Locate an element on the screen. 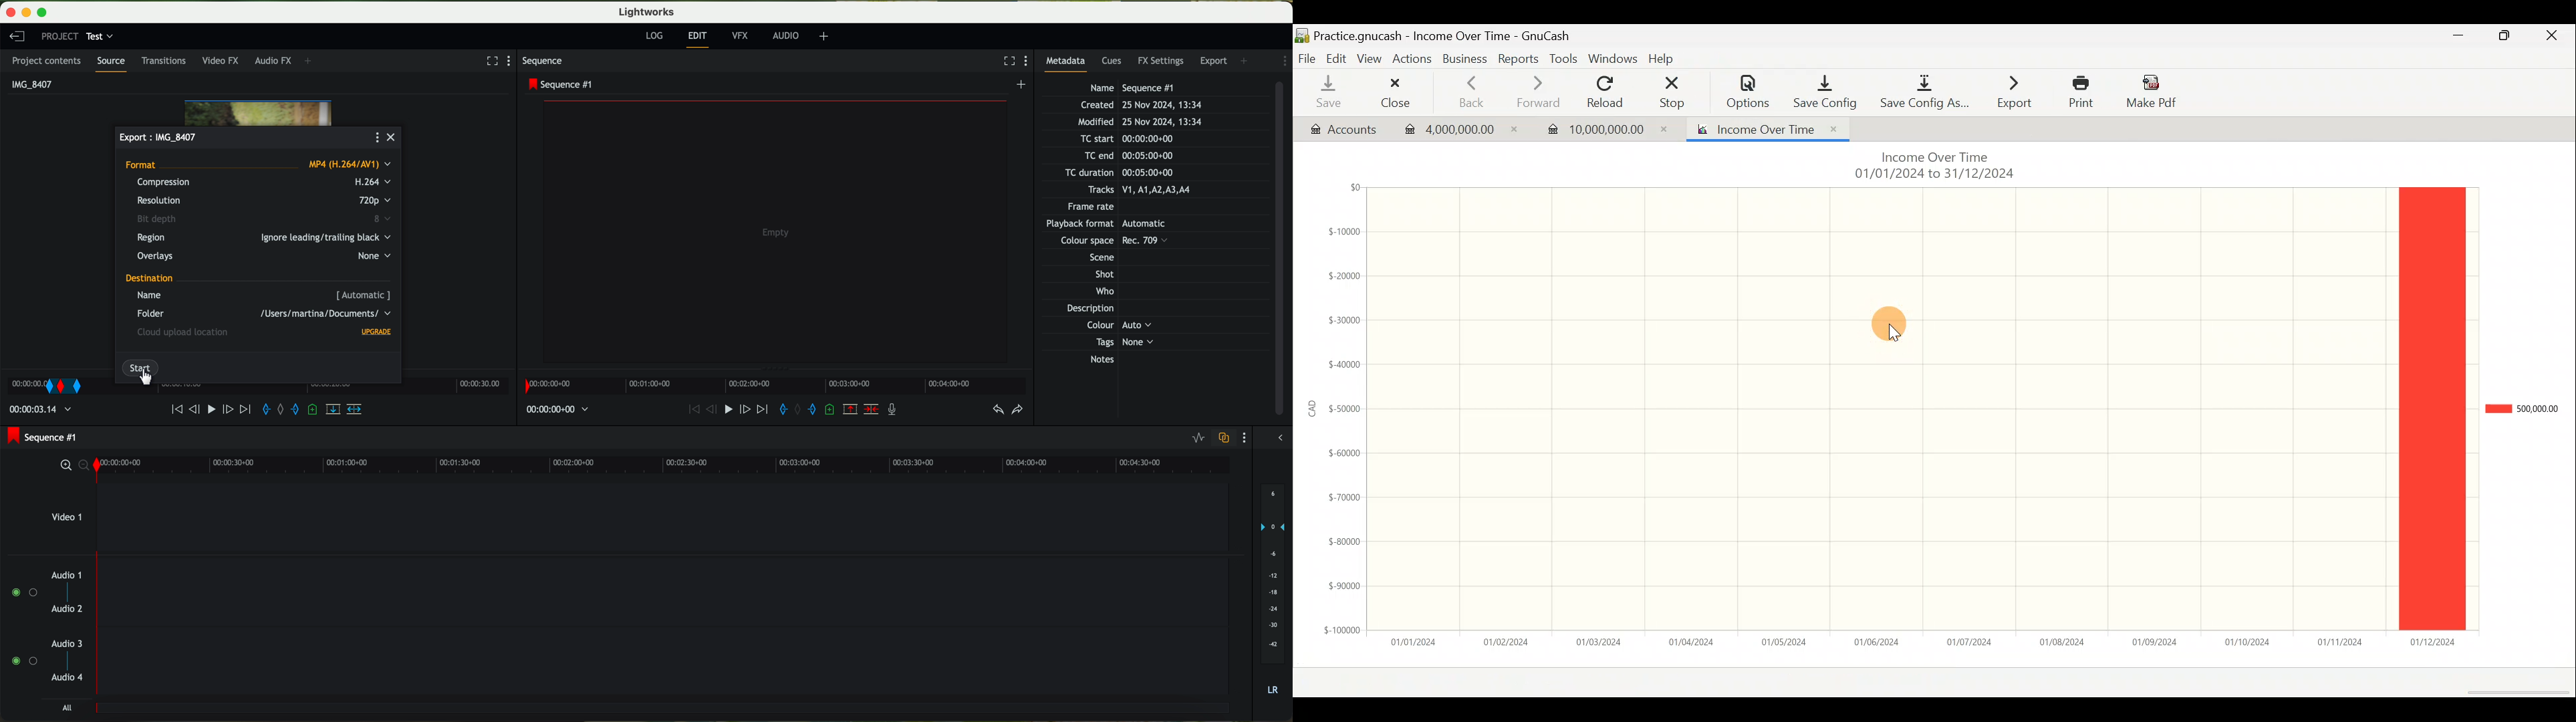  View is located at coordinates (1370, 59).